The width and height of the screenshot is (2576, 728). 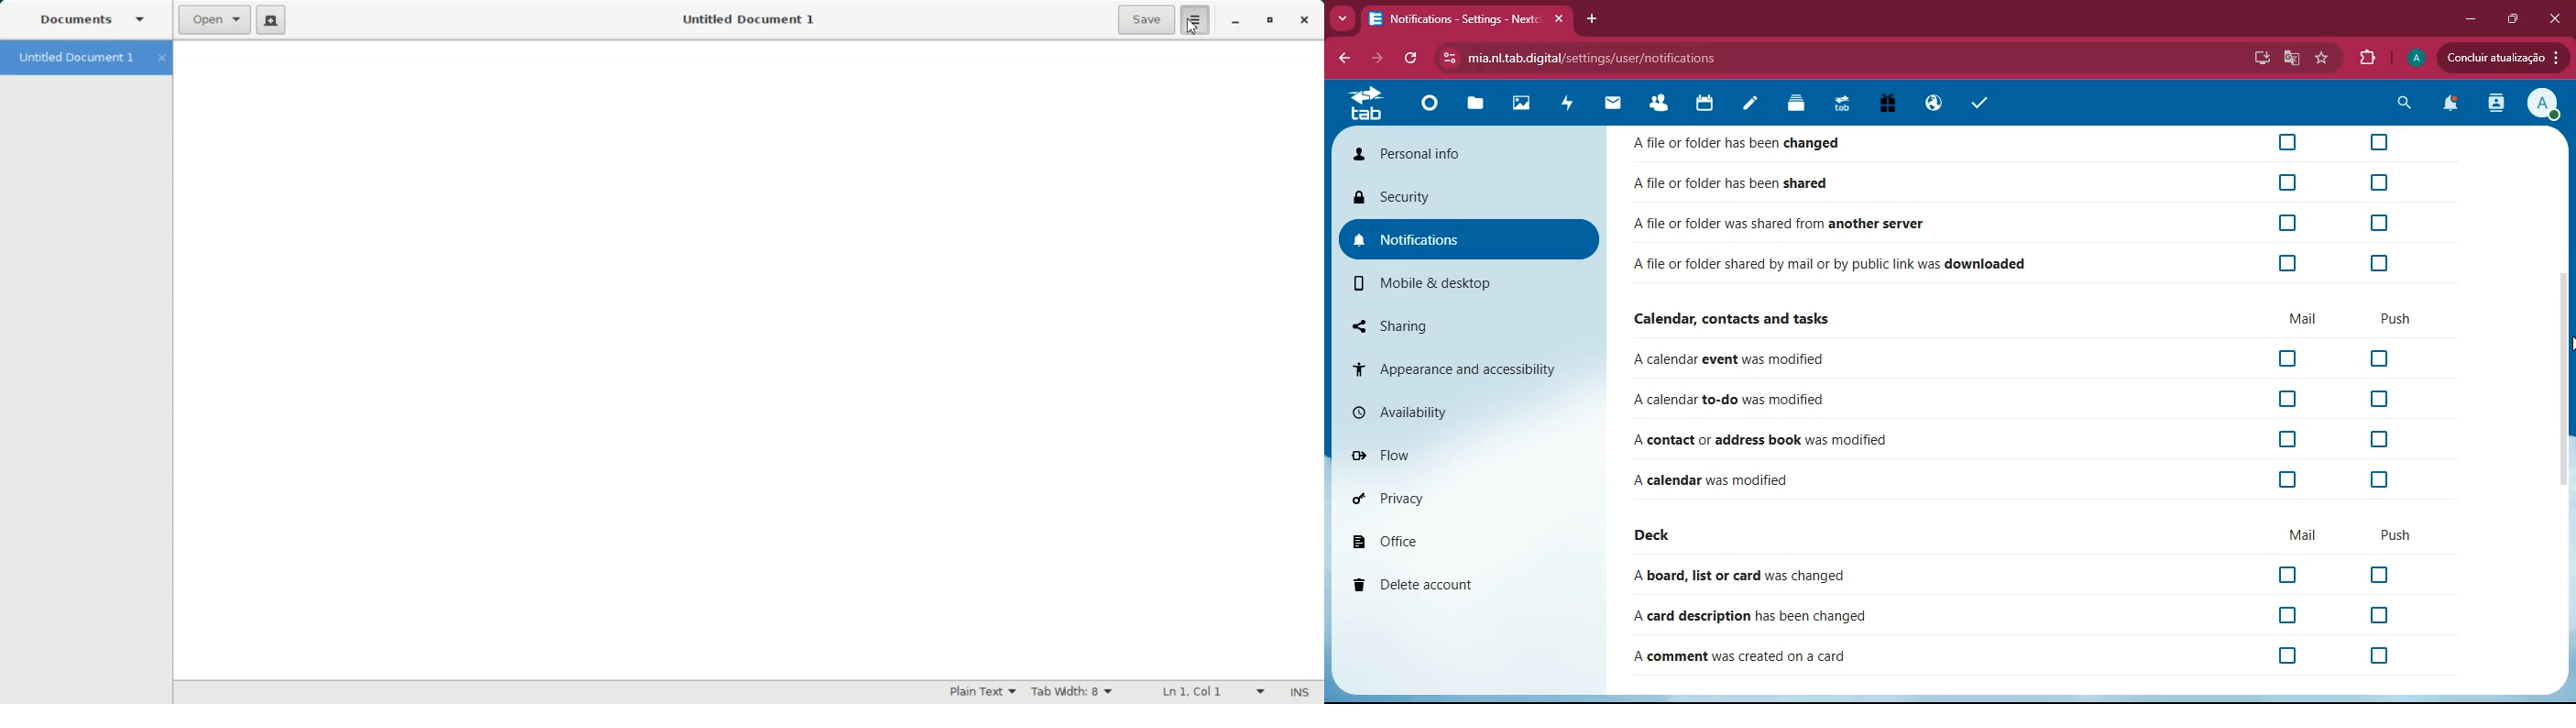 I want to click on availability, so click(x=1459, y=411).